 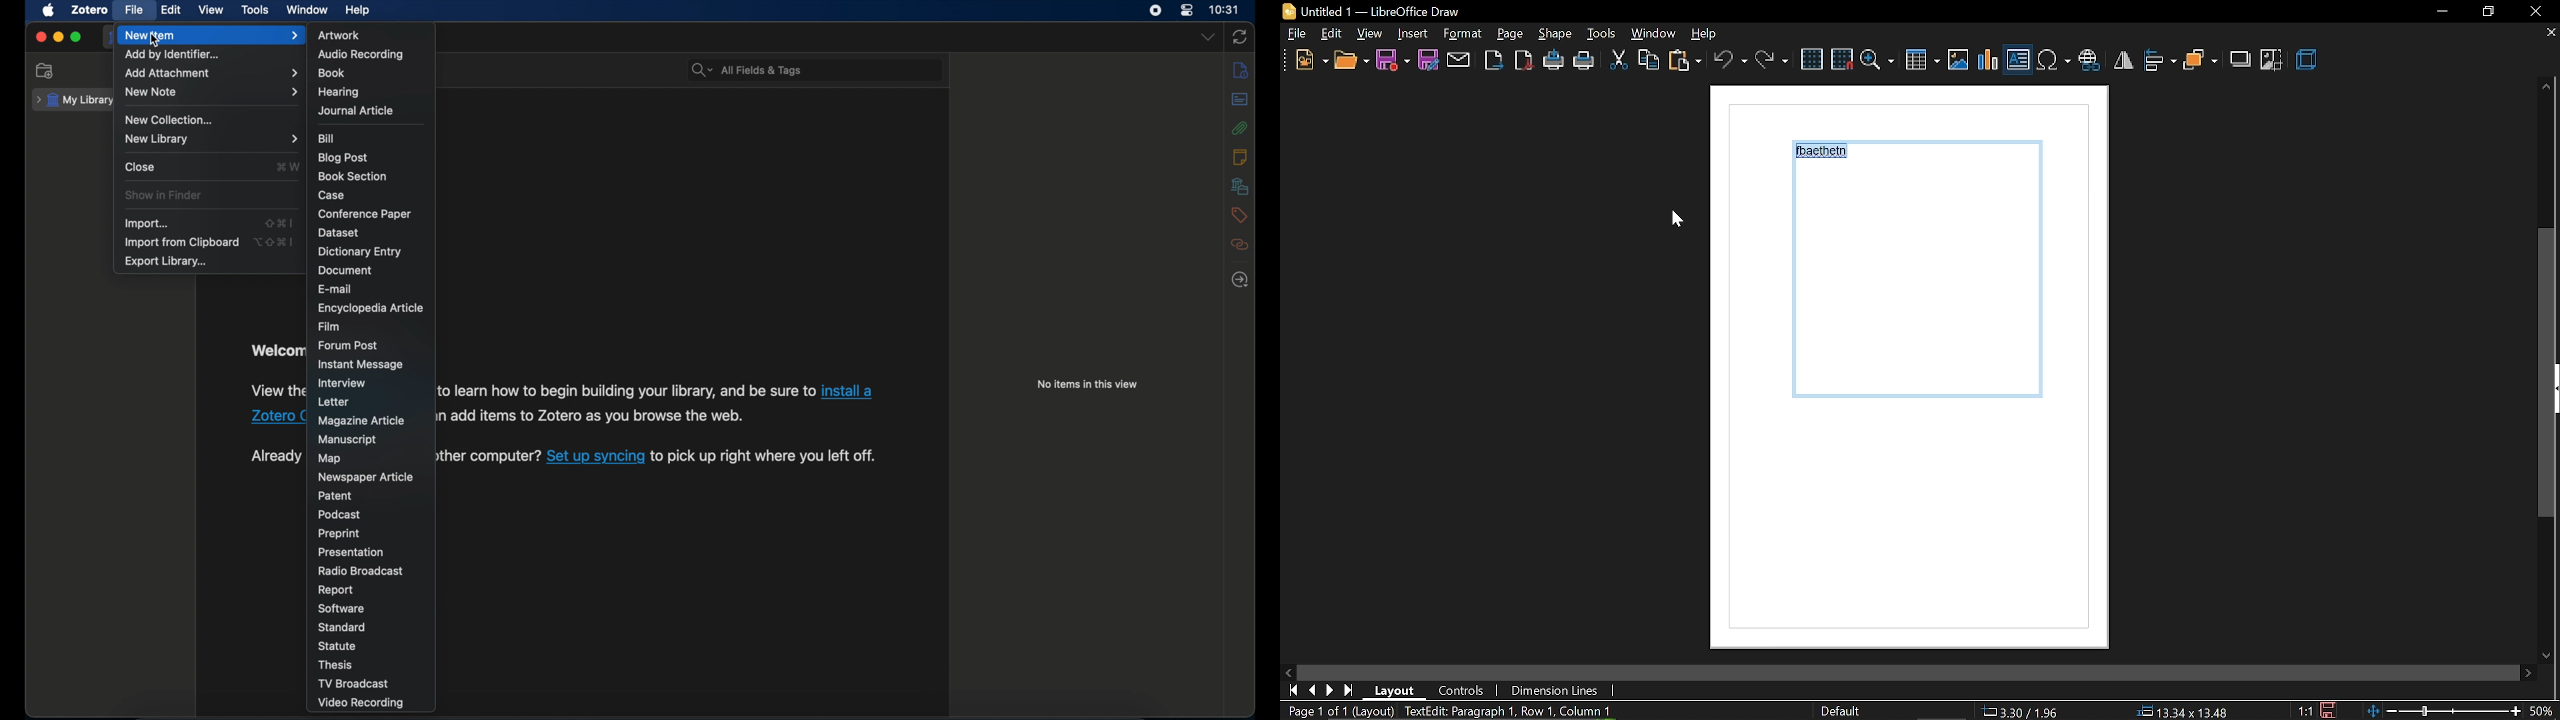 I want to click on insert, so click(x=1465, y=34).